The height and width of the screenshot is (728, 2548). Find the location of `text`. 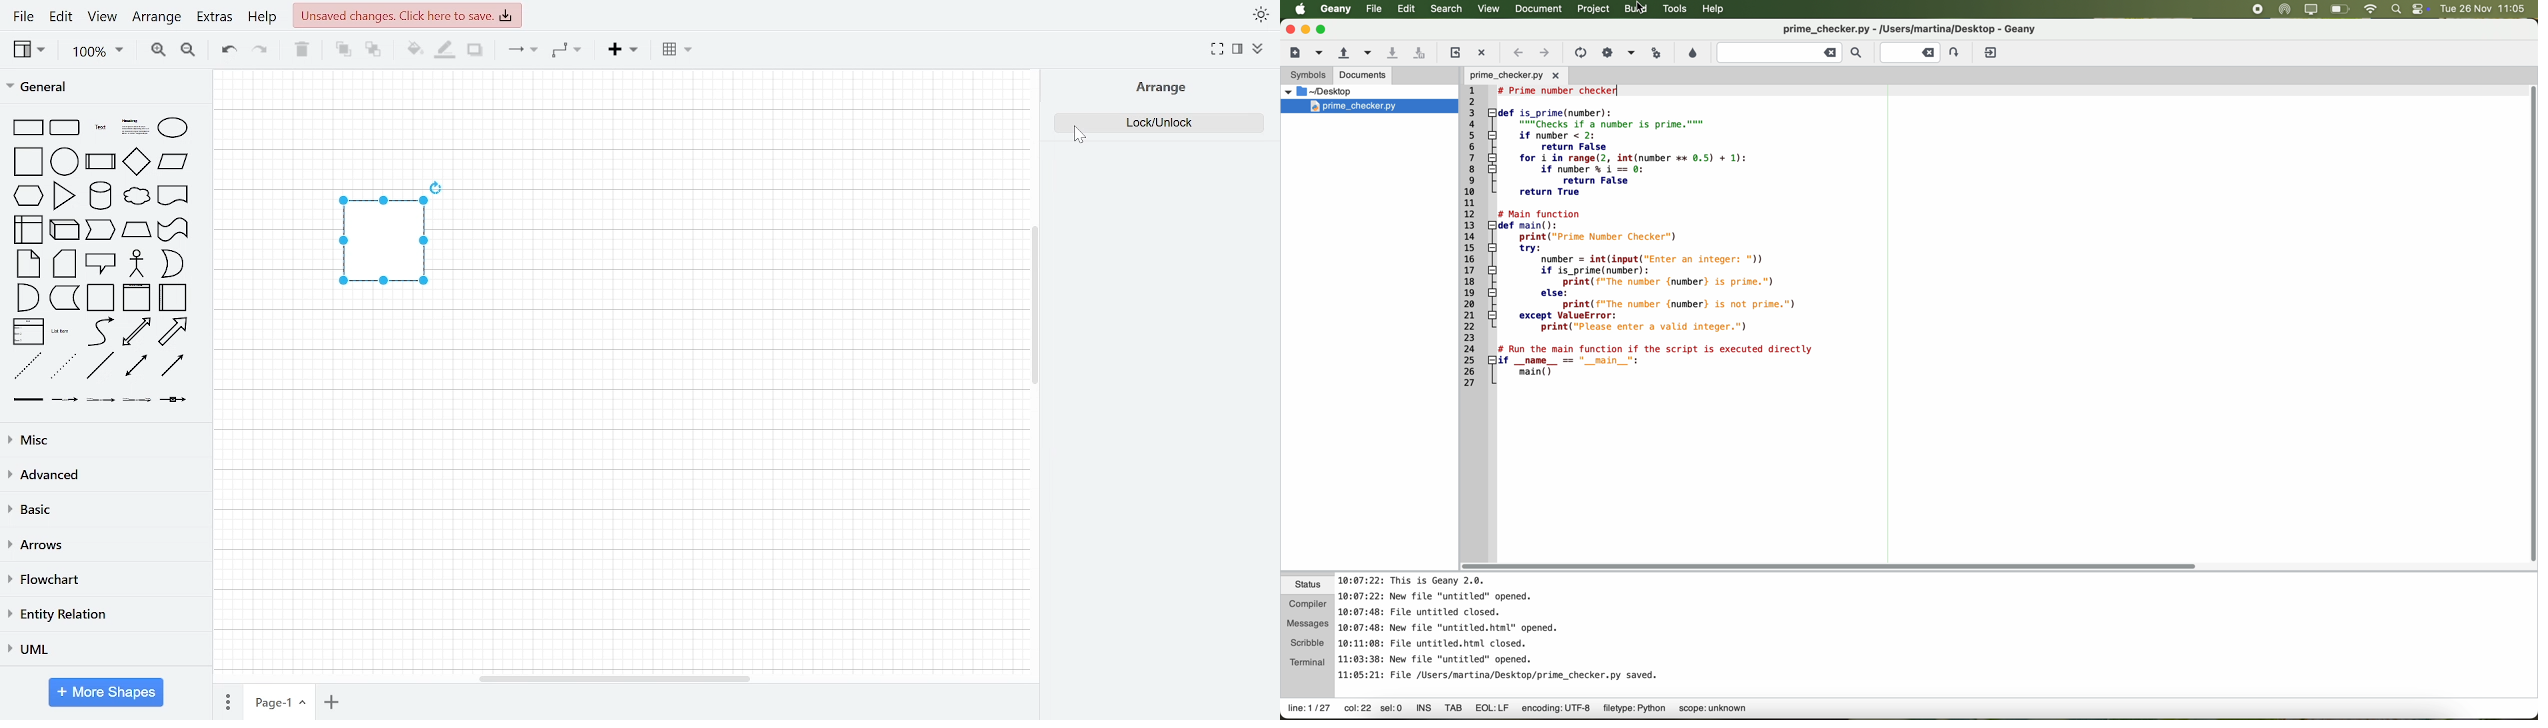

text is located at coordinates (100, 127).